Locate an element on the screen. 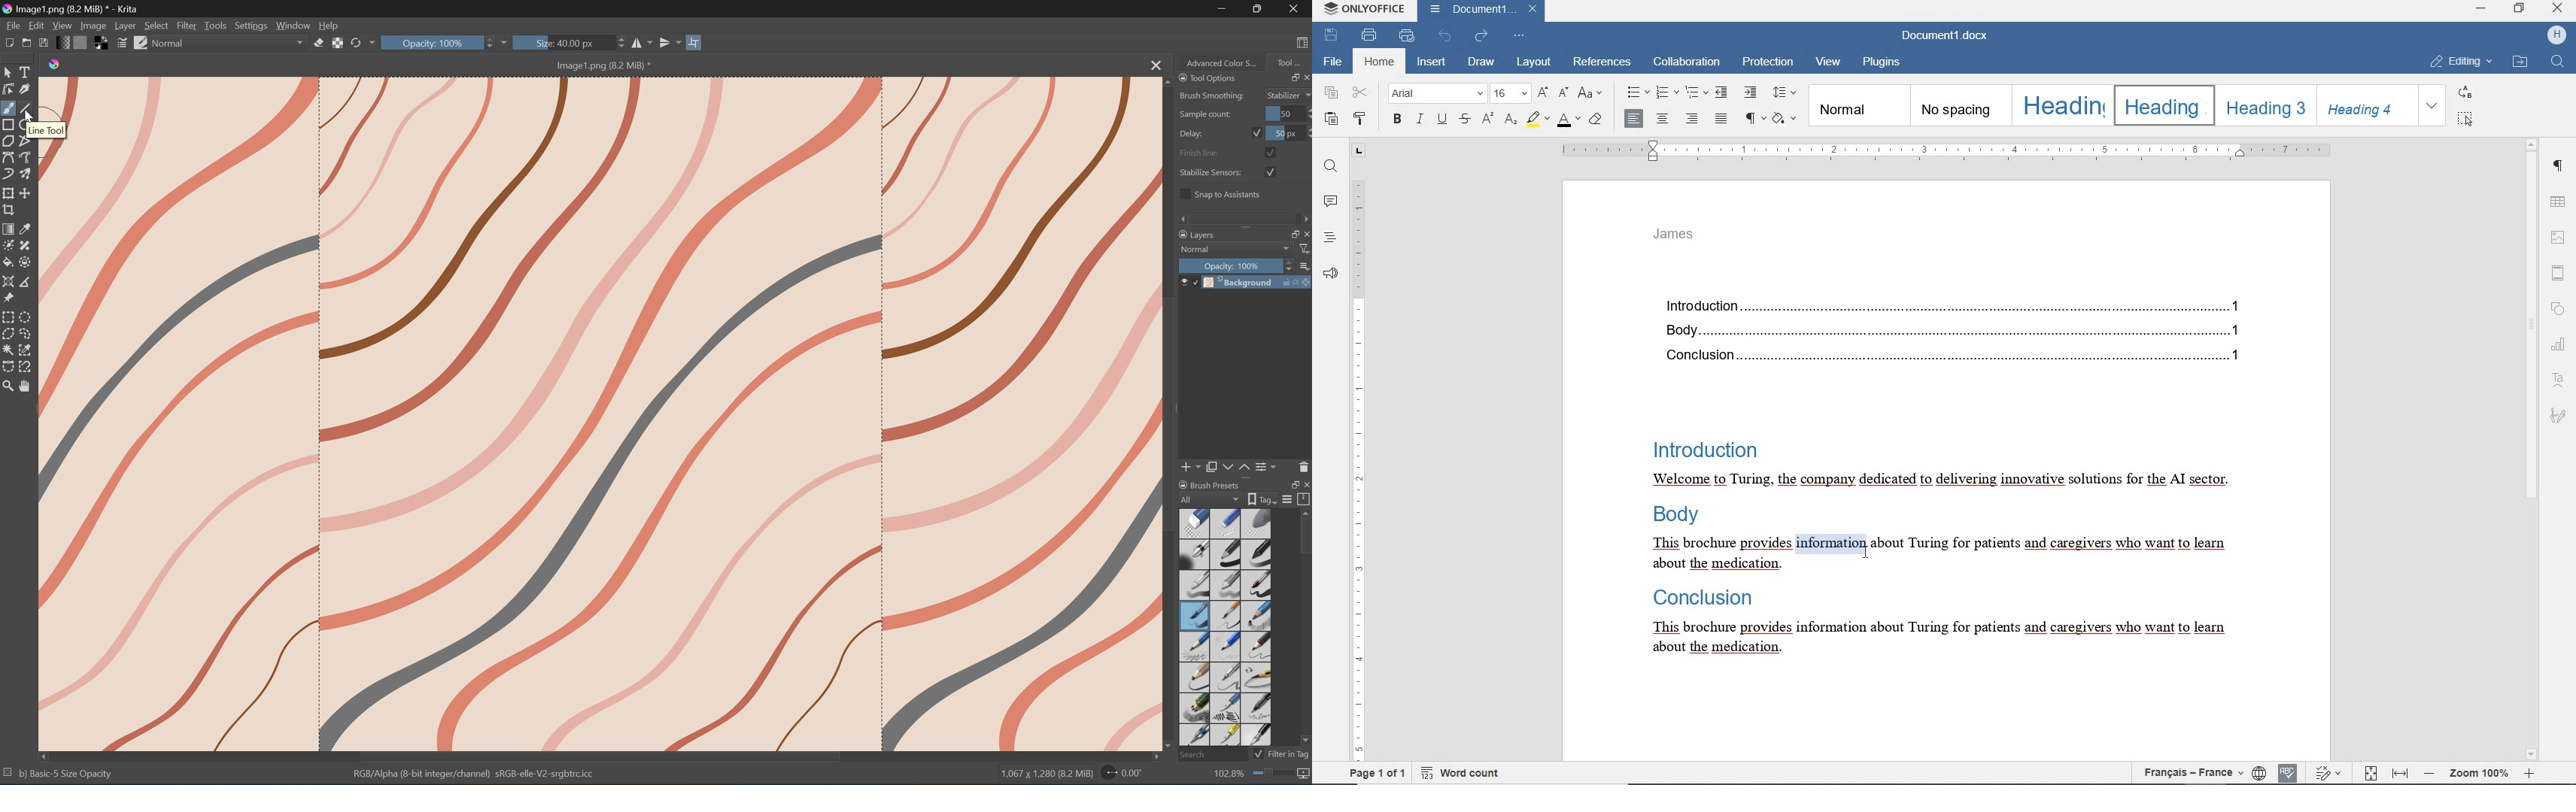 This screenshot has width=2576, height=812. SUPERSCRIPT is located at coordinates (1487, 118).